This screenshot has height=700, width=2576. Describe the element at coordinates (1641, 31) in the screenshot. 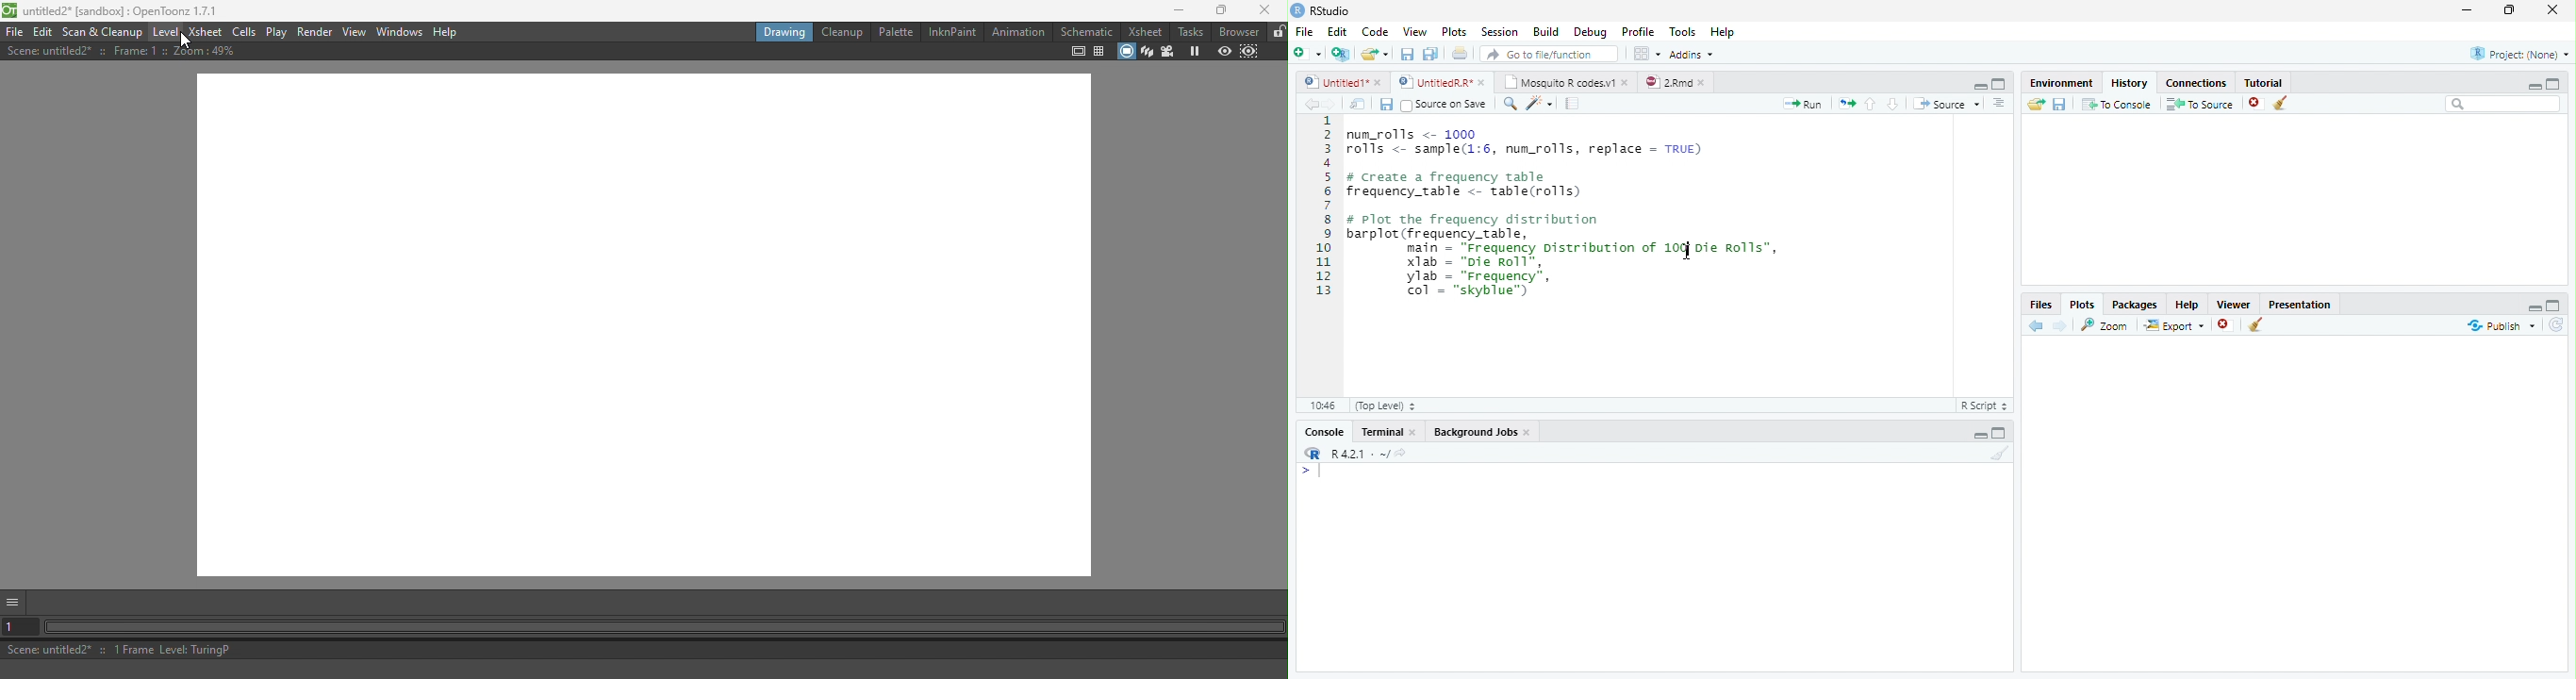

I see `Profile` at that location.